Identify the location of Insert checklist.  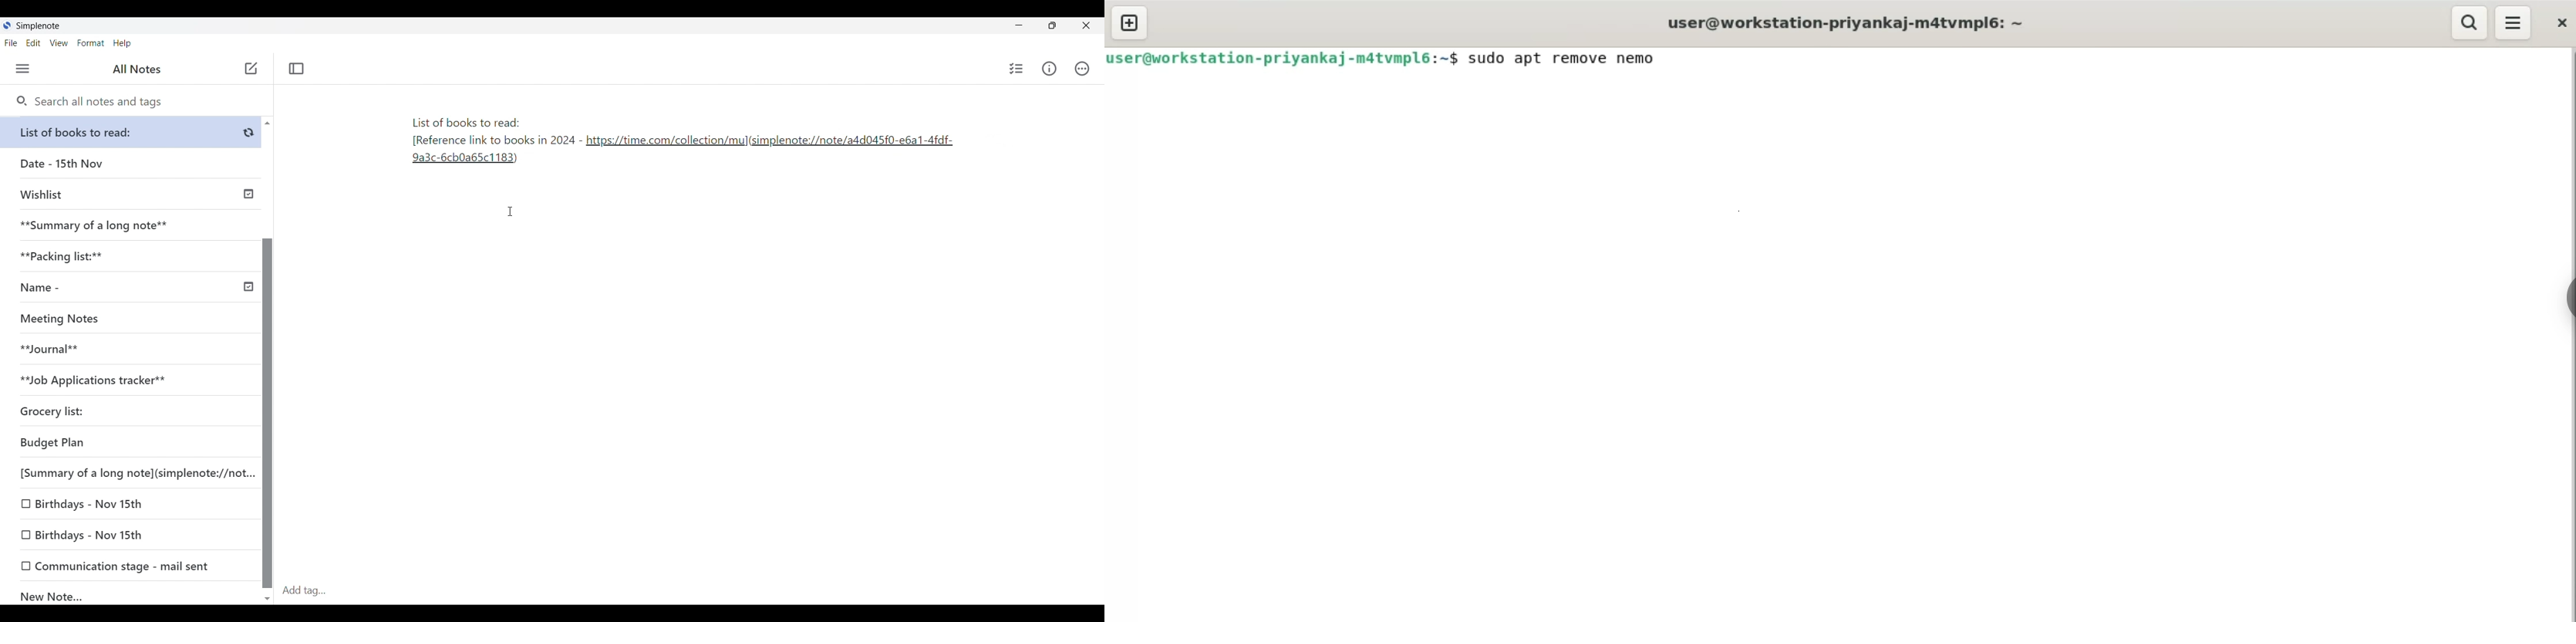
(1017, 69).